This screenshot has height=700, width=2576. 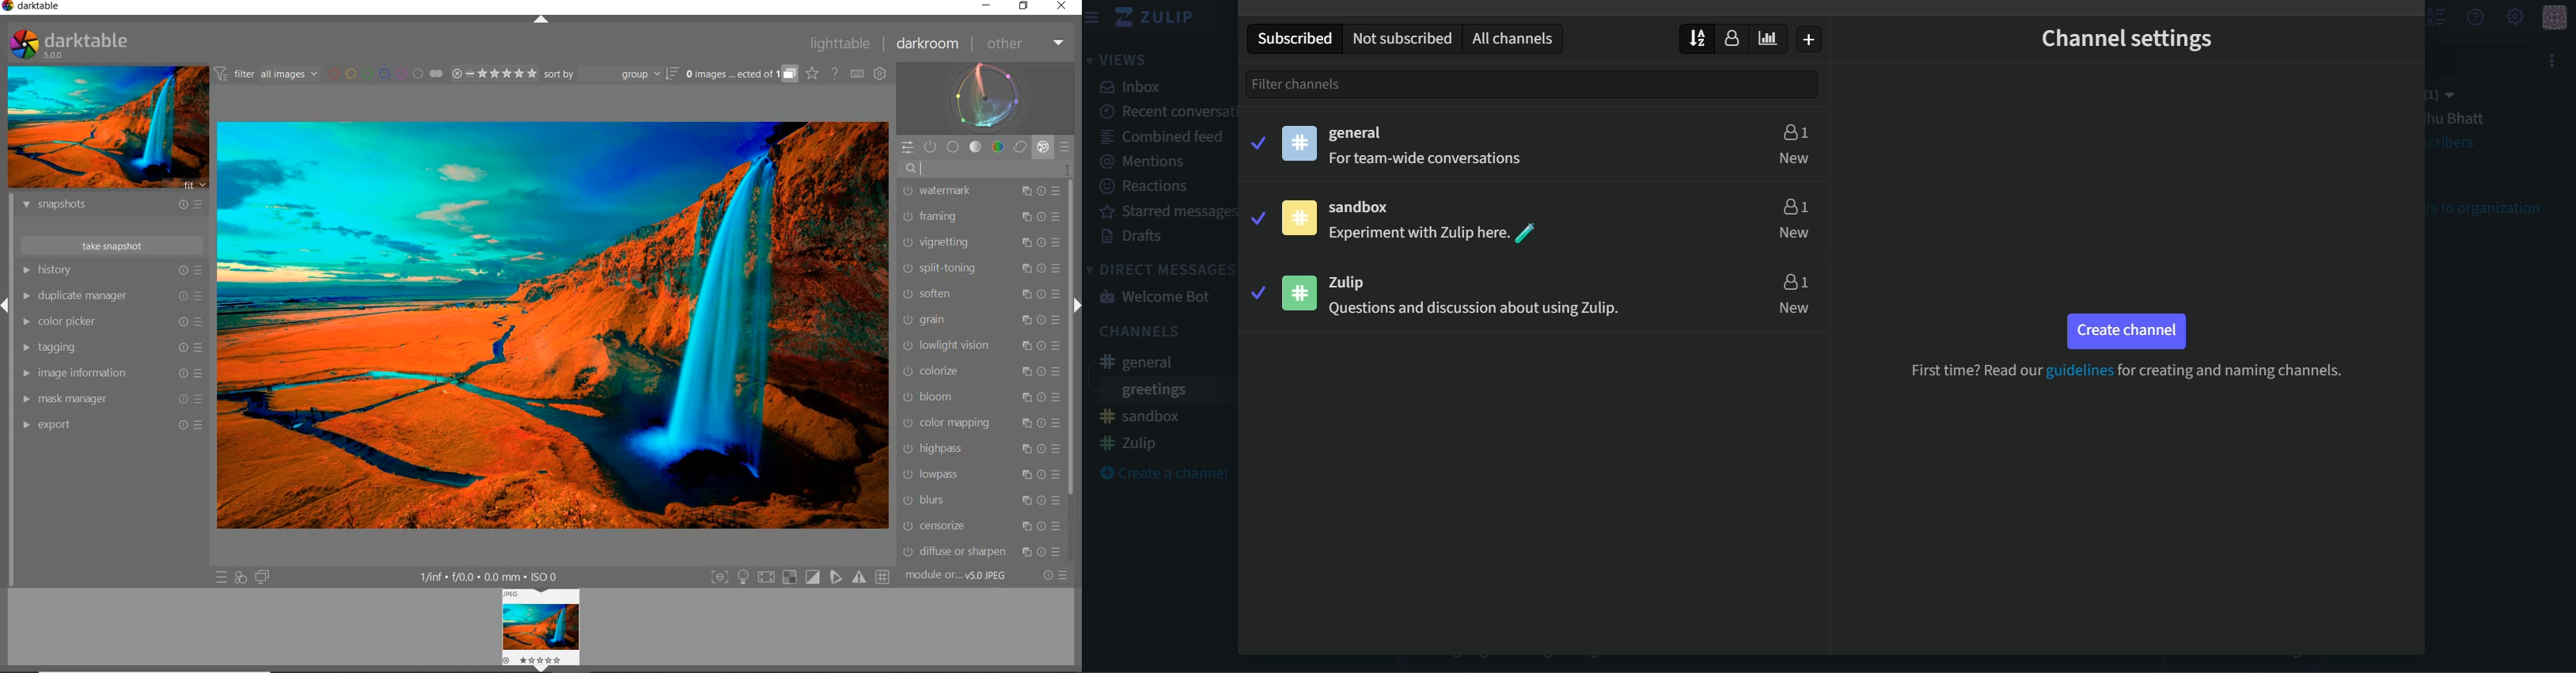 What do you see at coordinates (1697, 39) in the screenshot?
I see `cursor` at bounding box center [1697, 39].